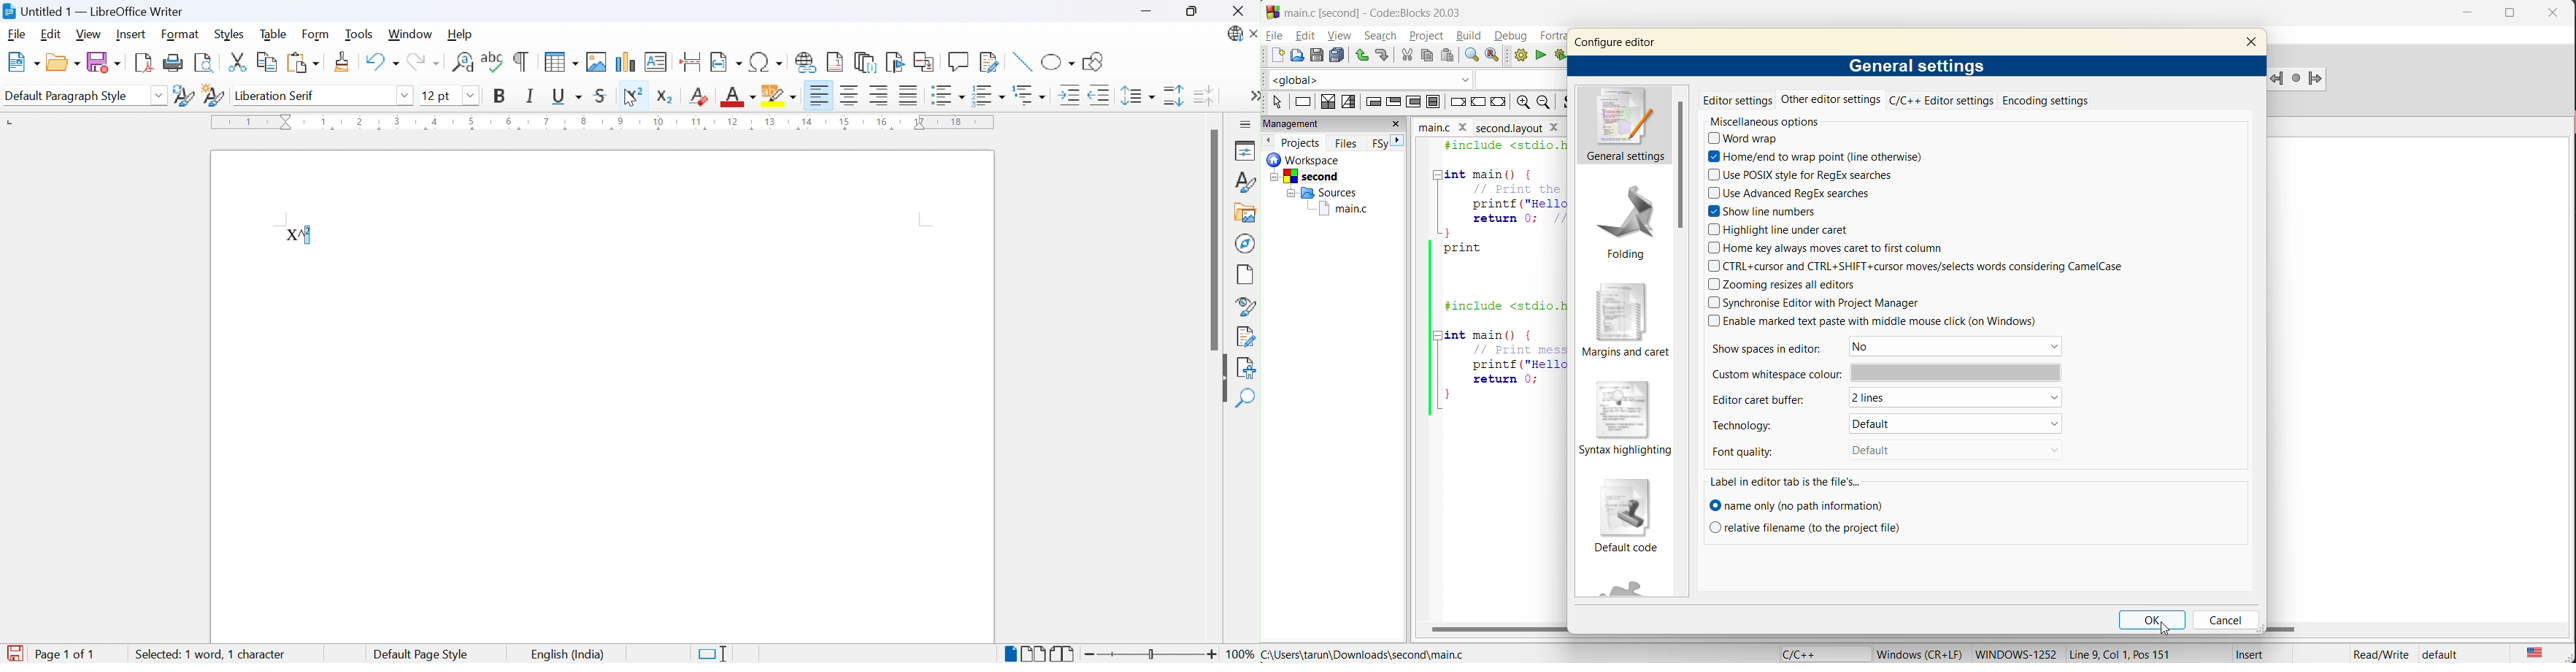  I want to click on Insert page break, so click(693, 59).